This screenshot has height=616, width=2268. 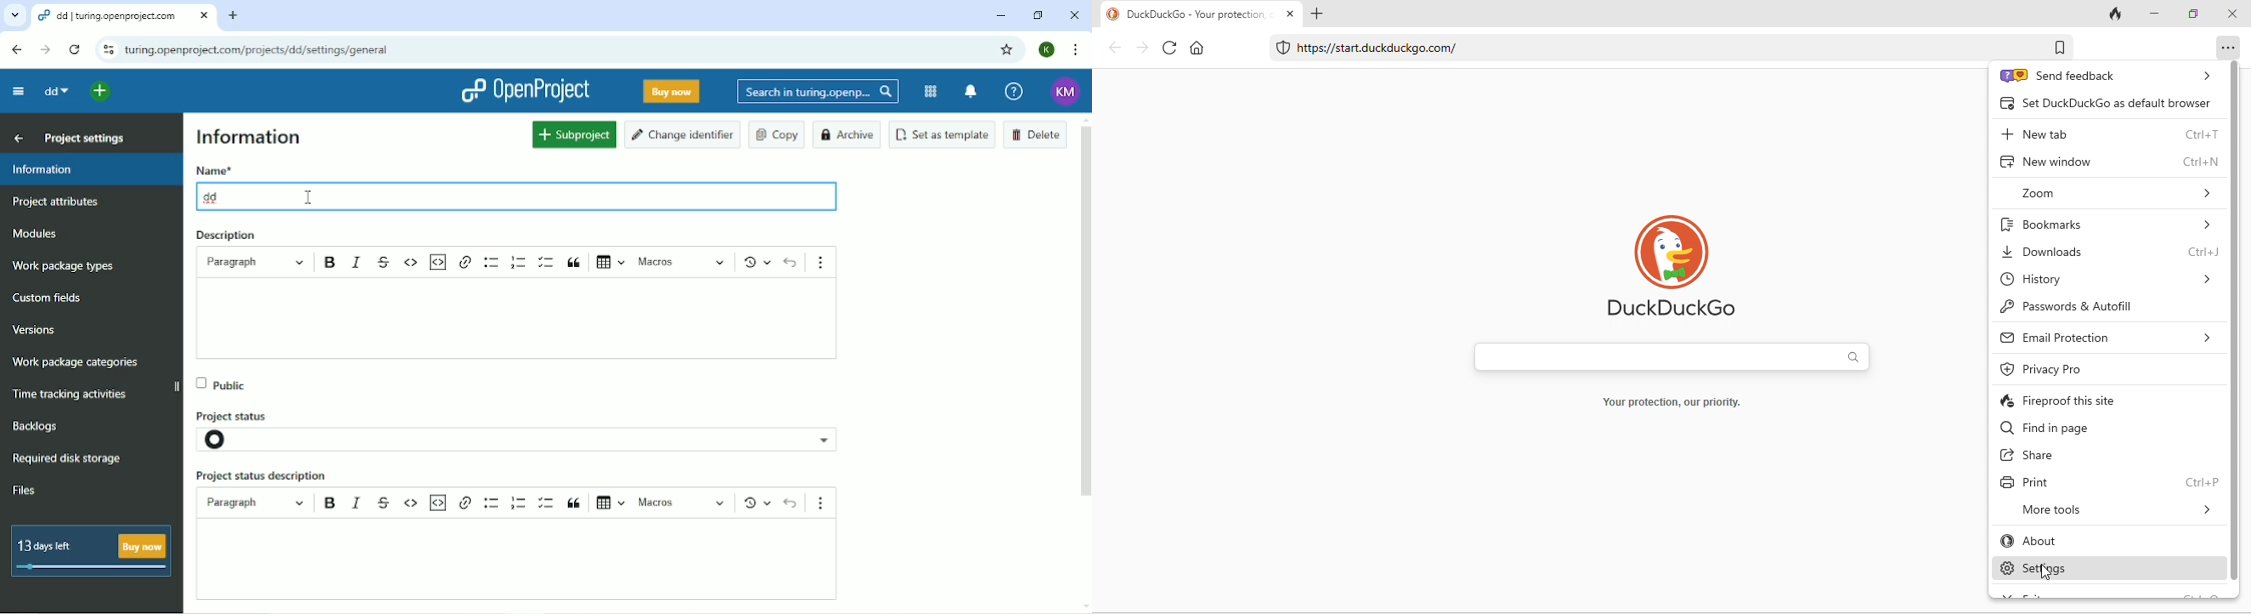 What do you see at coordinates (683, 502) in the screenshot?
I see `macros` at bounding box center [683, 502].